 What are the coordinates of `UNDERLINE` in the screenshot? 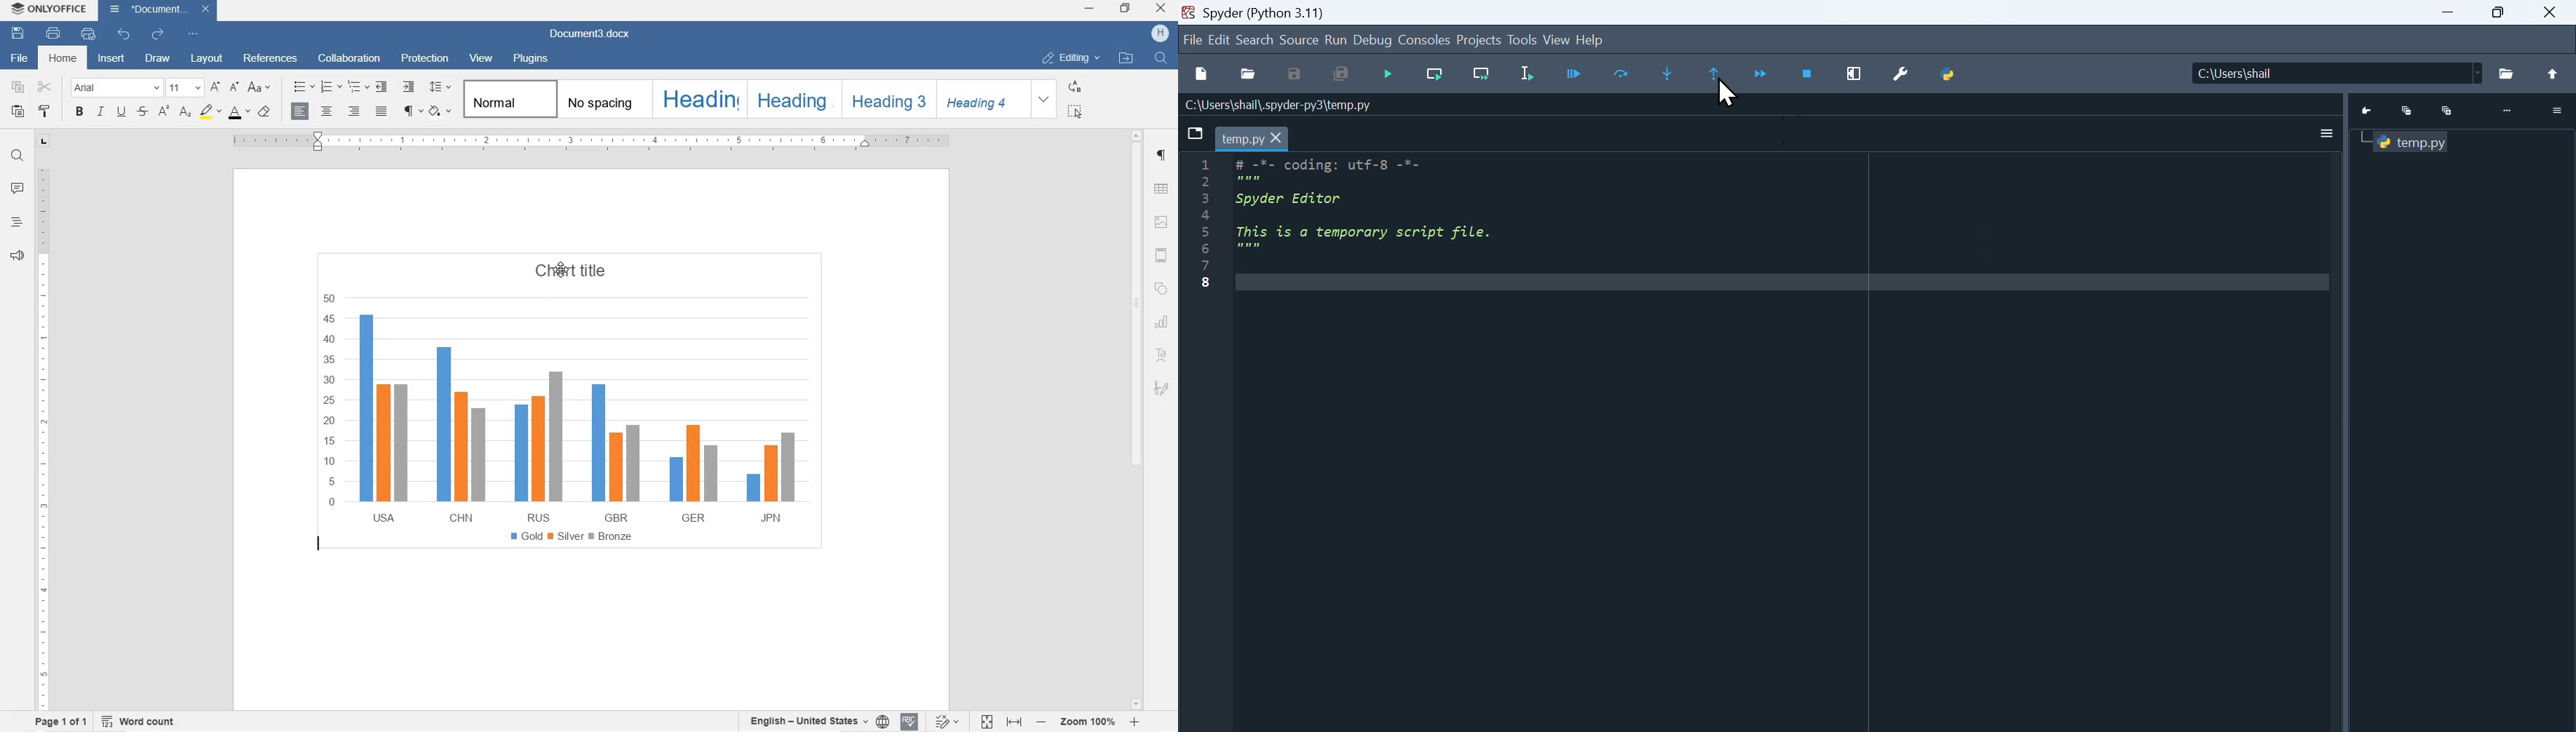 It's located at (121, 113).